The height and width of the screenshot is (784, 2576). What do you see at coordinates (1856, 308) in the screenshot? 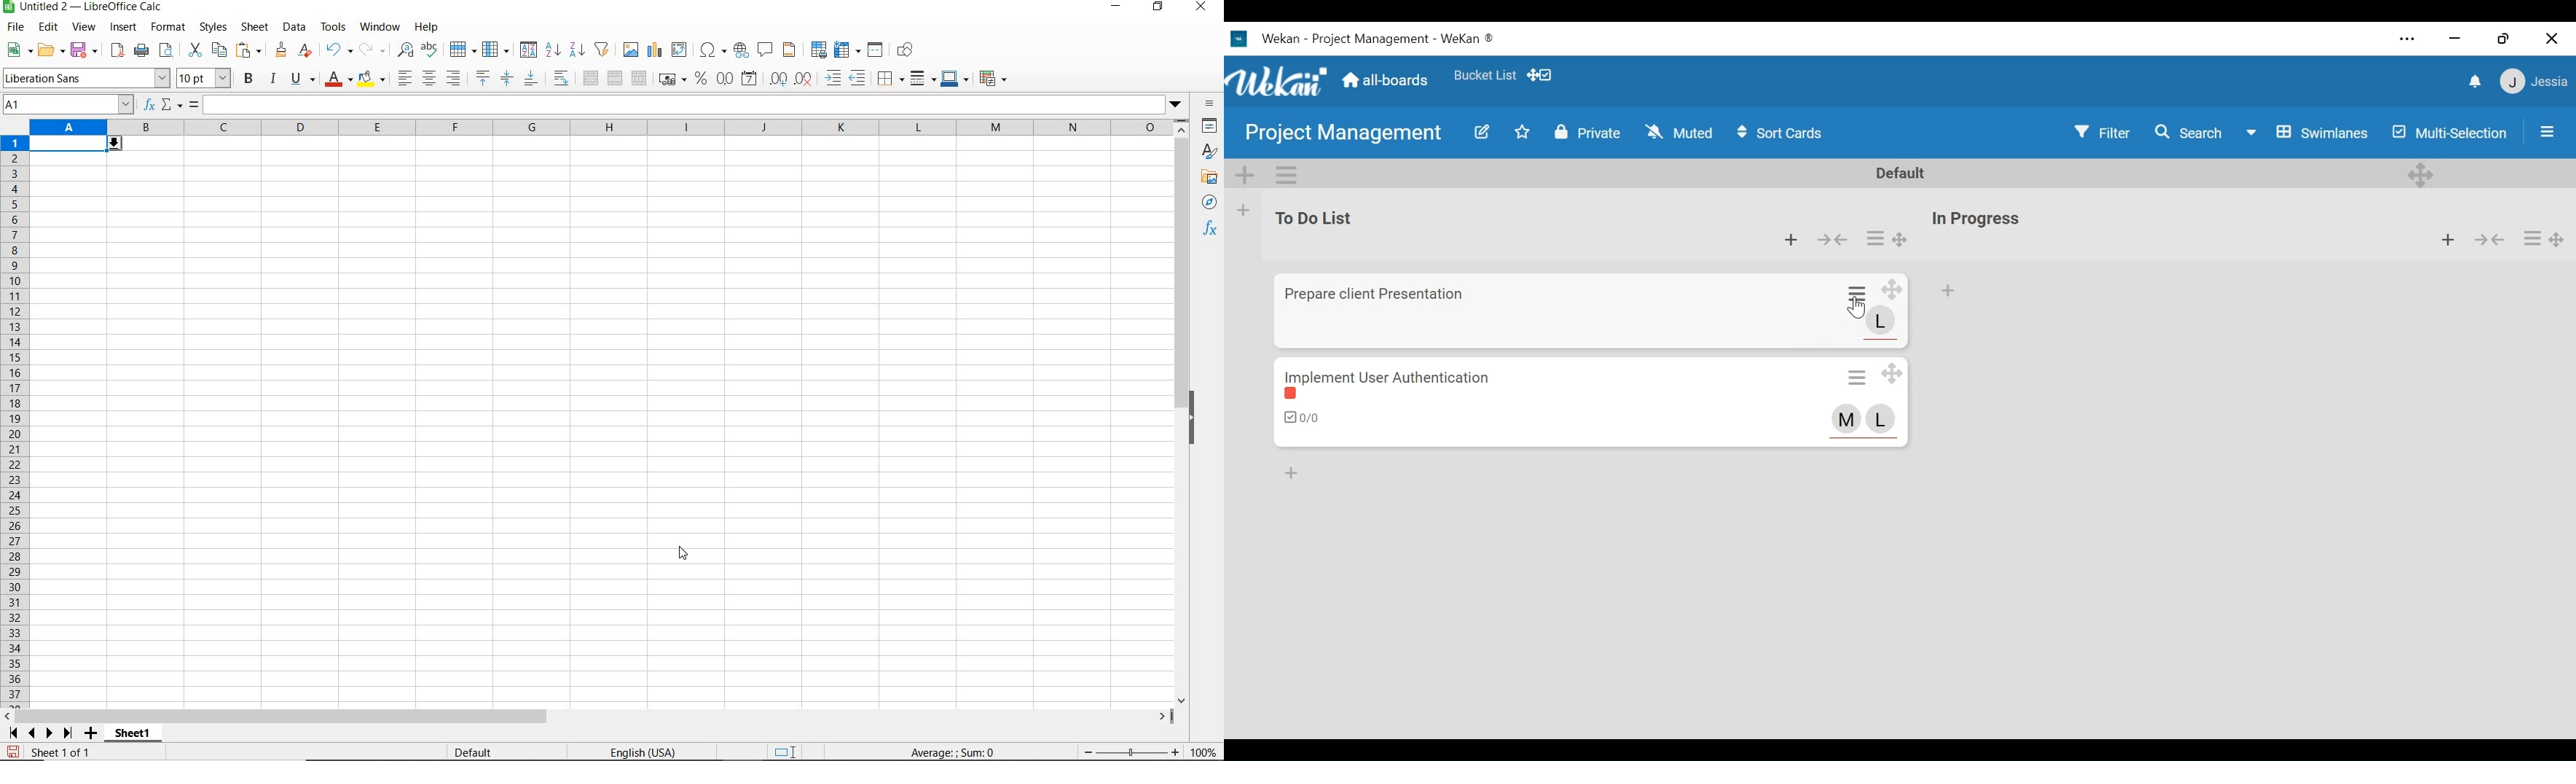
I see `Cursor` at bounding box center [1856, 308].